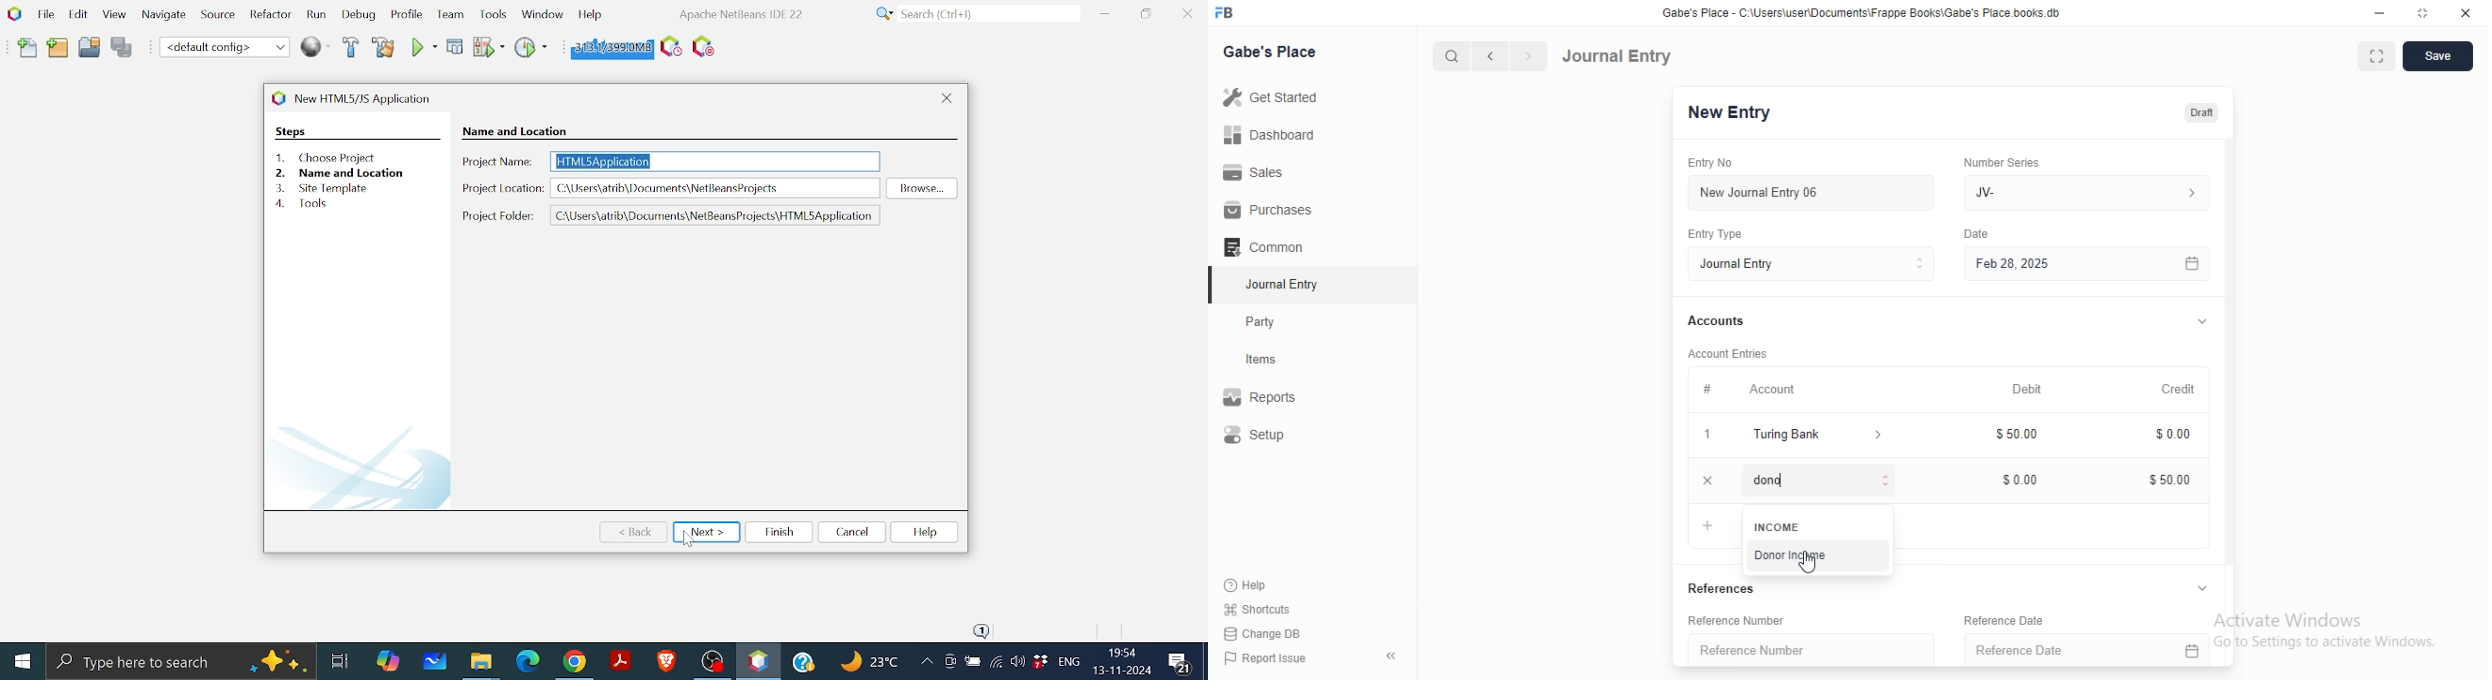 This screenshot has width=2492, height=700. What do you see at coordinates (1705, 480) in the screenshot?
I see `close` at bounding box center [1705, 480].